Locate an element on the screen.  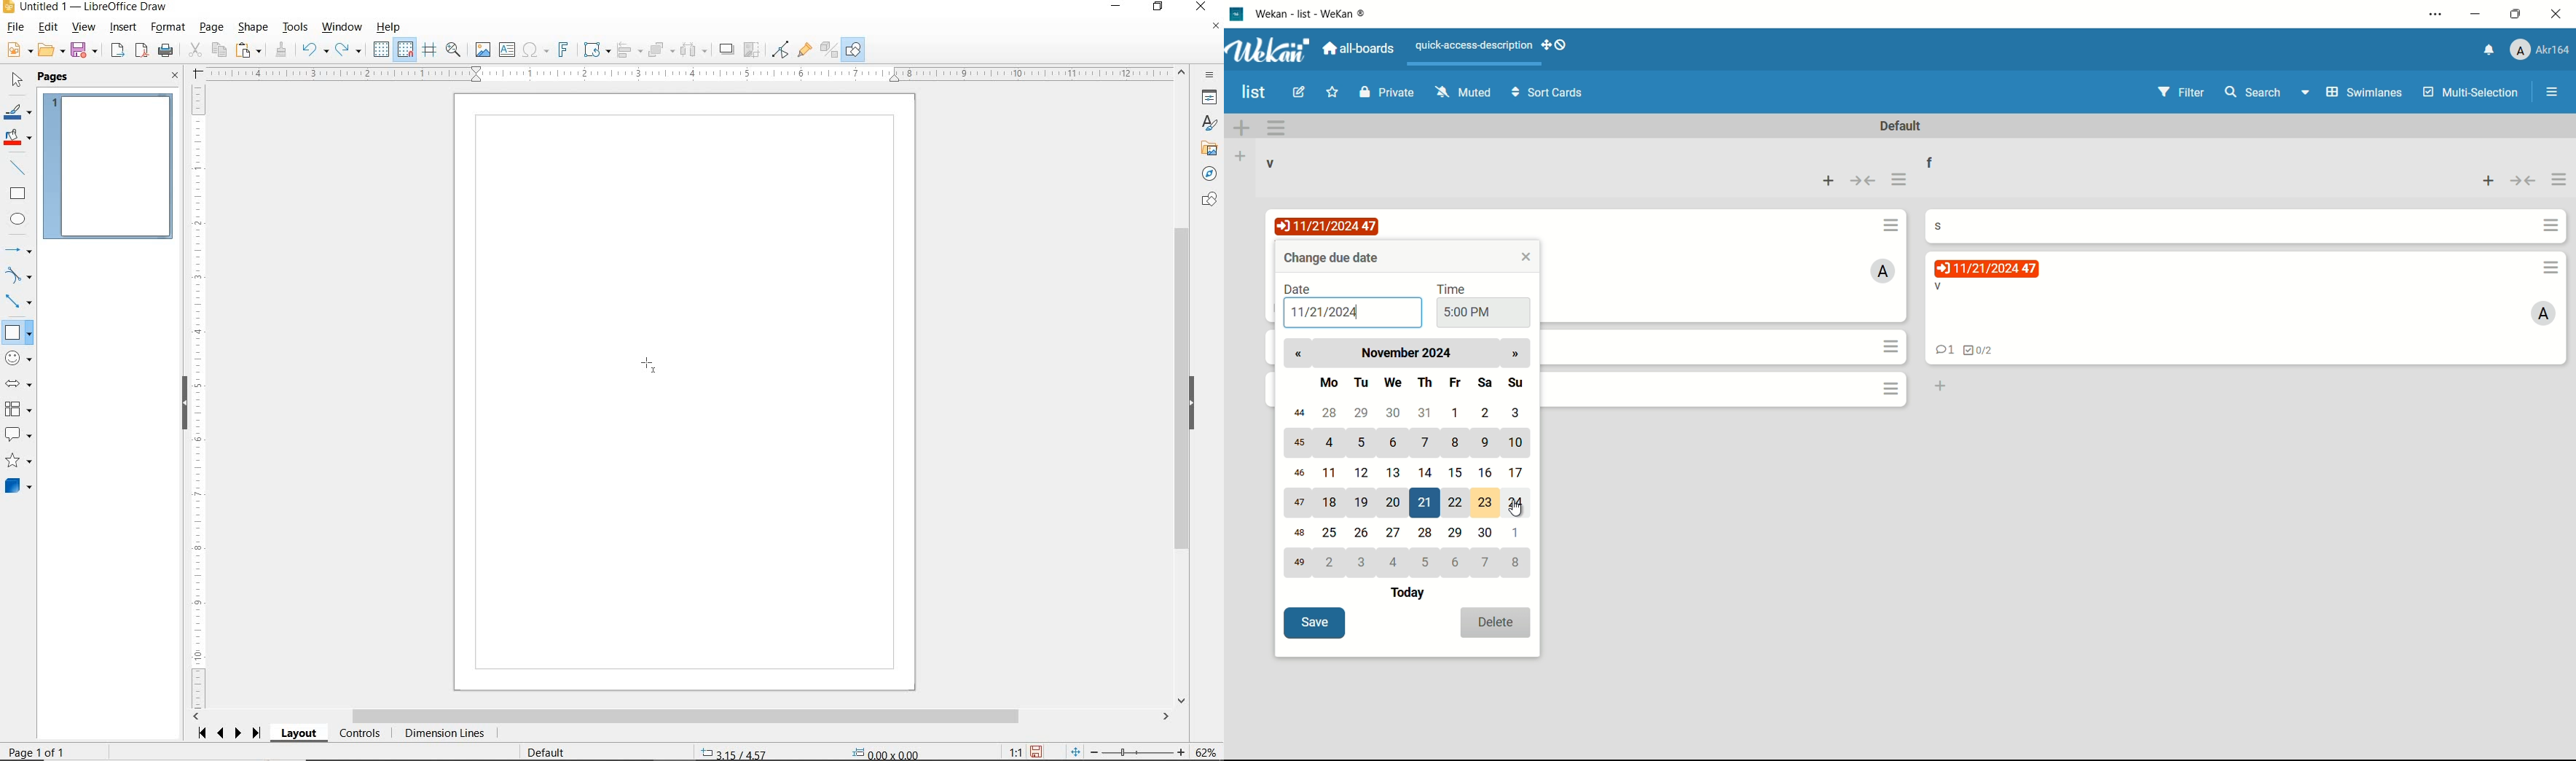
list actions is located at coordinates (1899, 180).